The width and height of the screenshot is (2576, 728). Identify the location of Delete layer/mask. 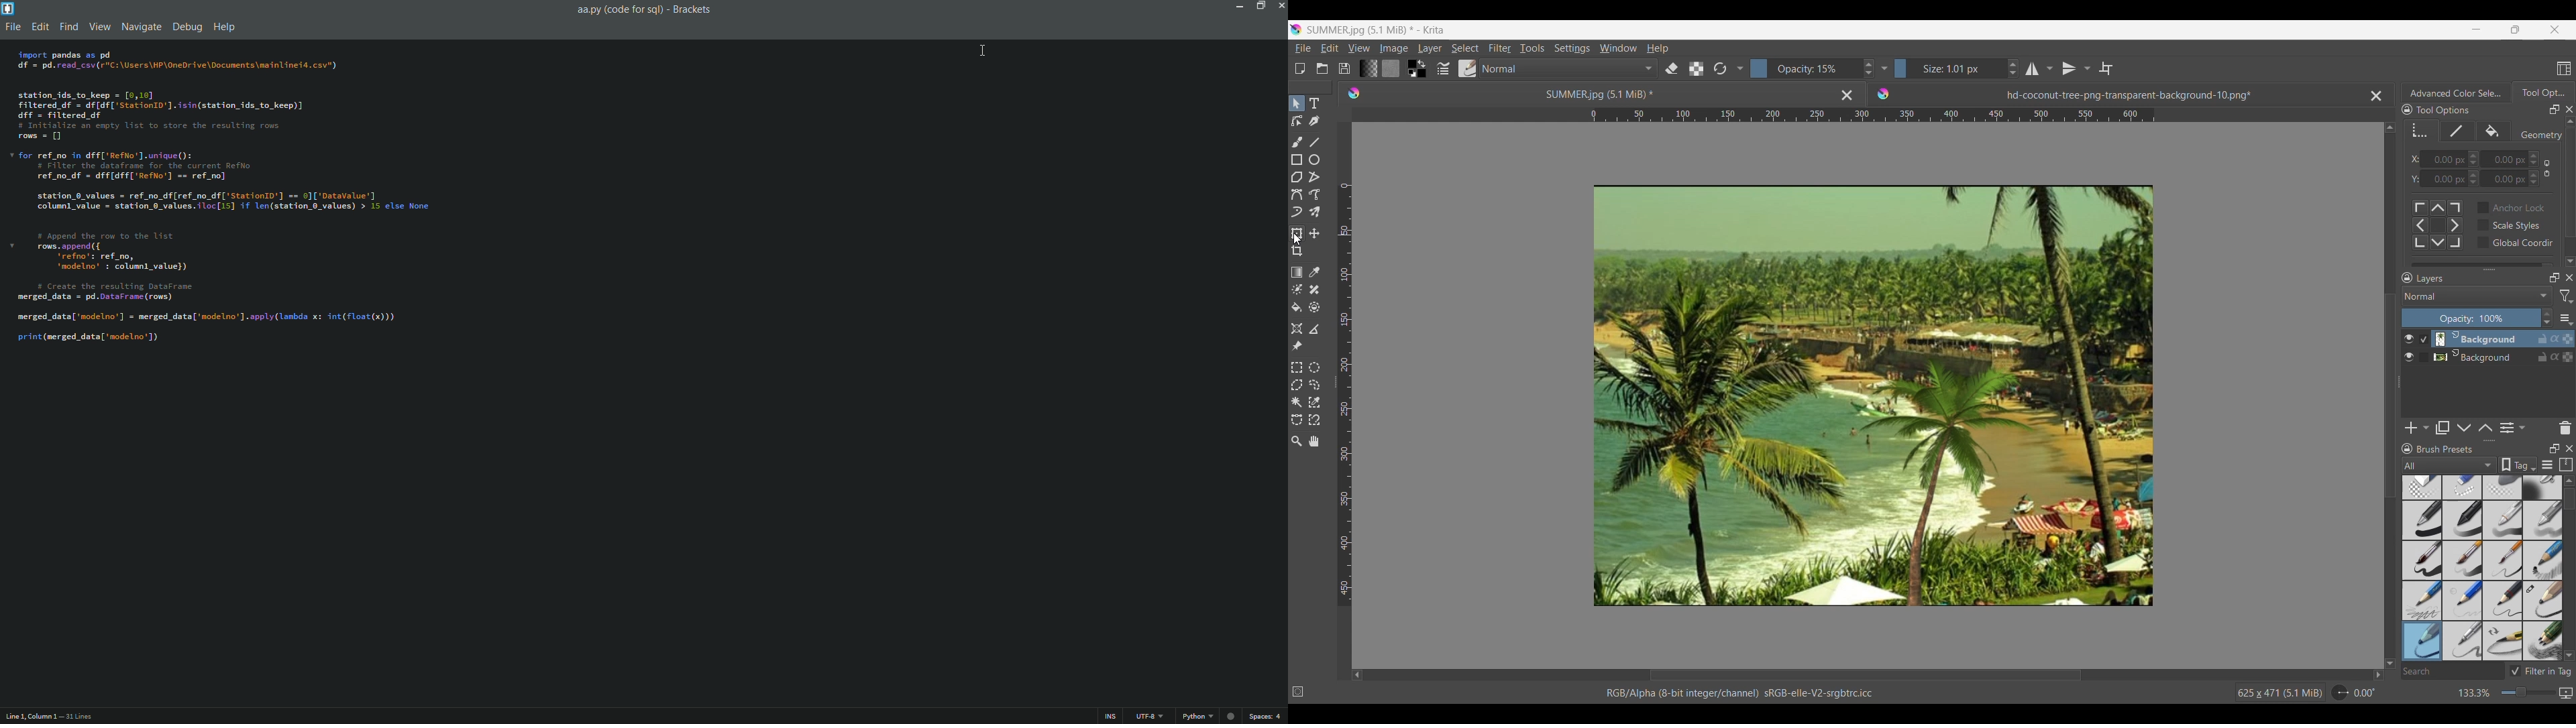
(2566, 427).